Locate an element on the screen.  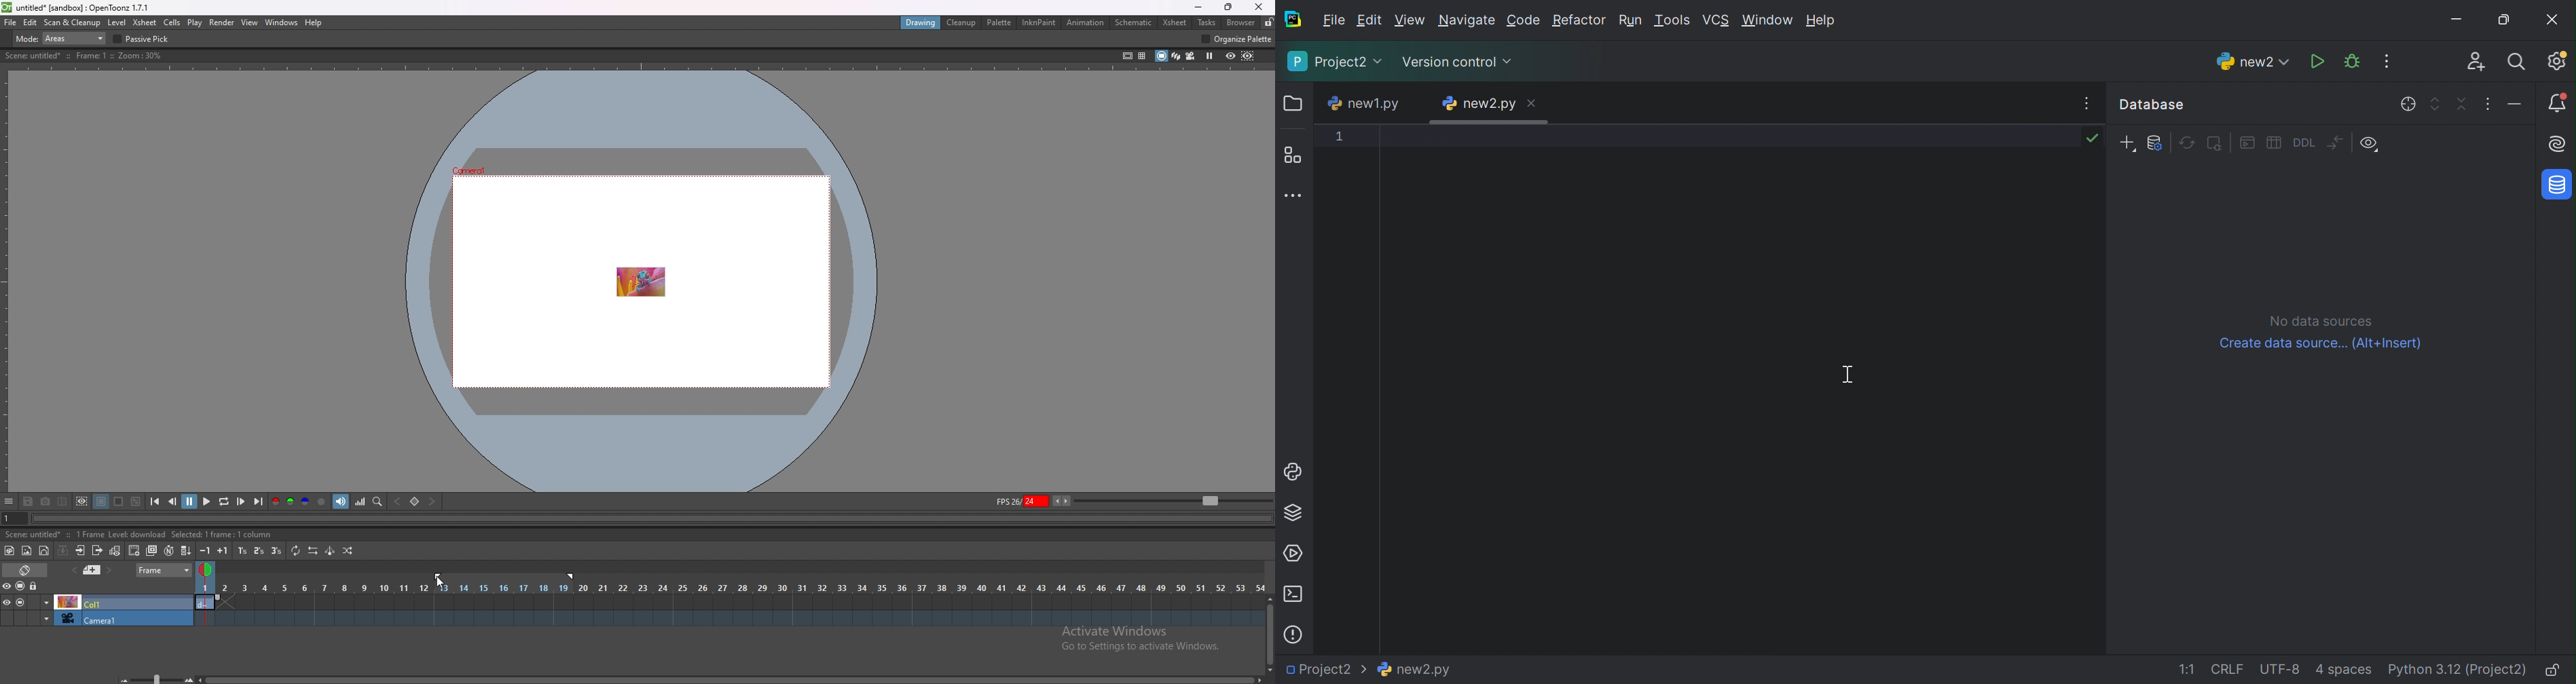
view is located at coordinates (251, 23).